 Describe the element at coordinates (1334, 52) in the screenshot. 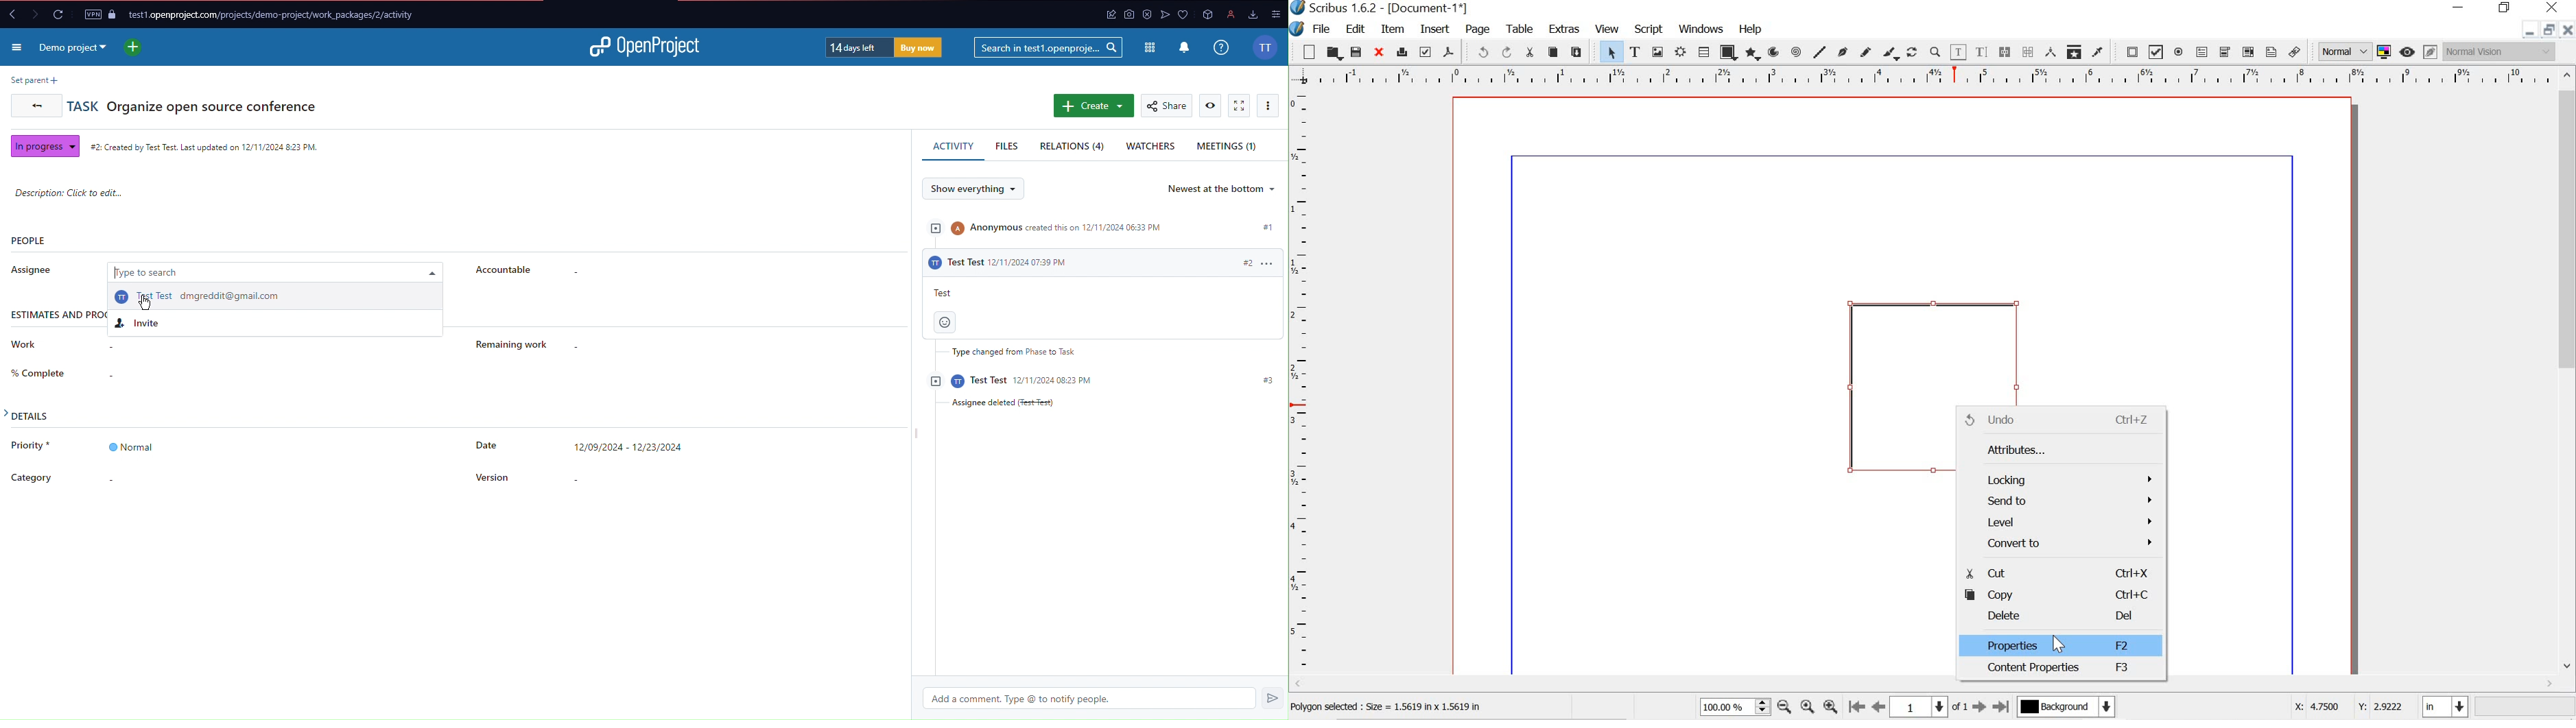

I see `open` at that location.